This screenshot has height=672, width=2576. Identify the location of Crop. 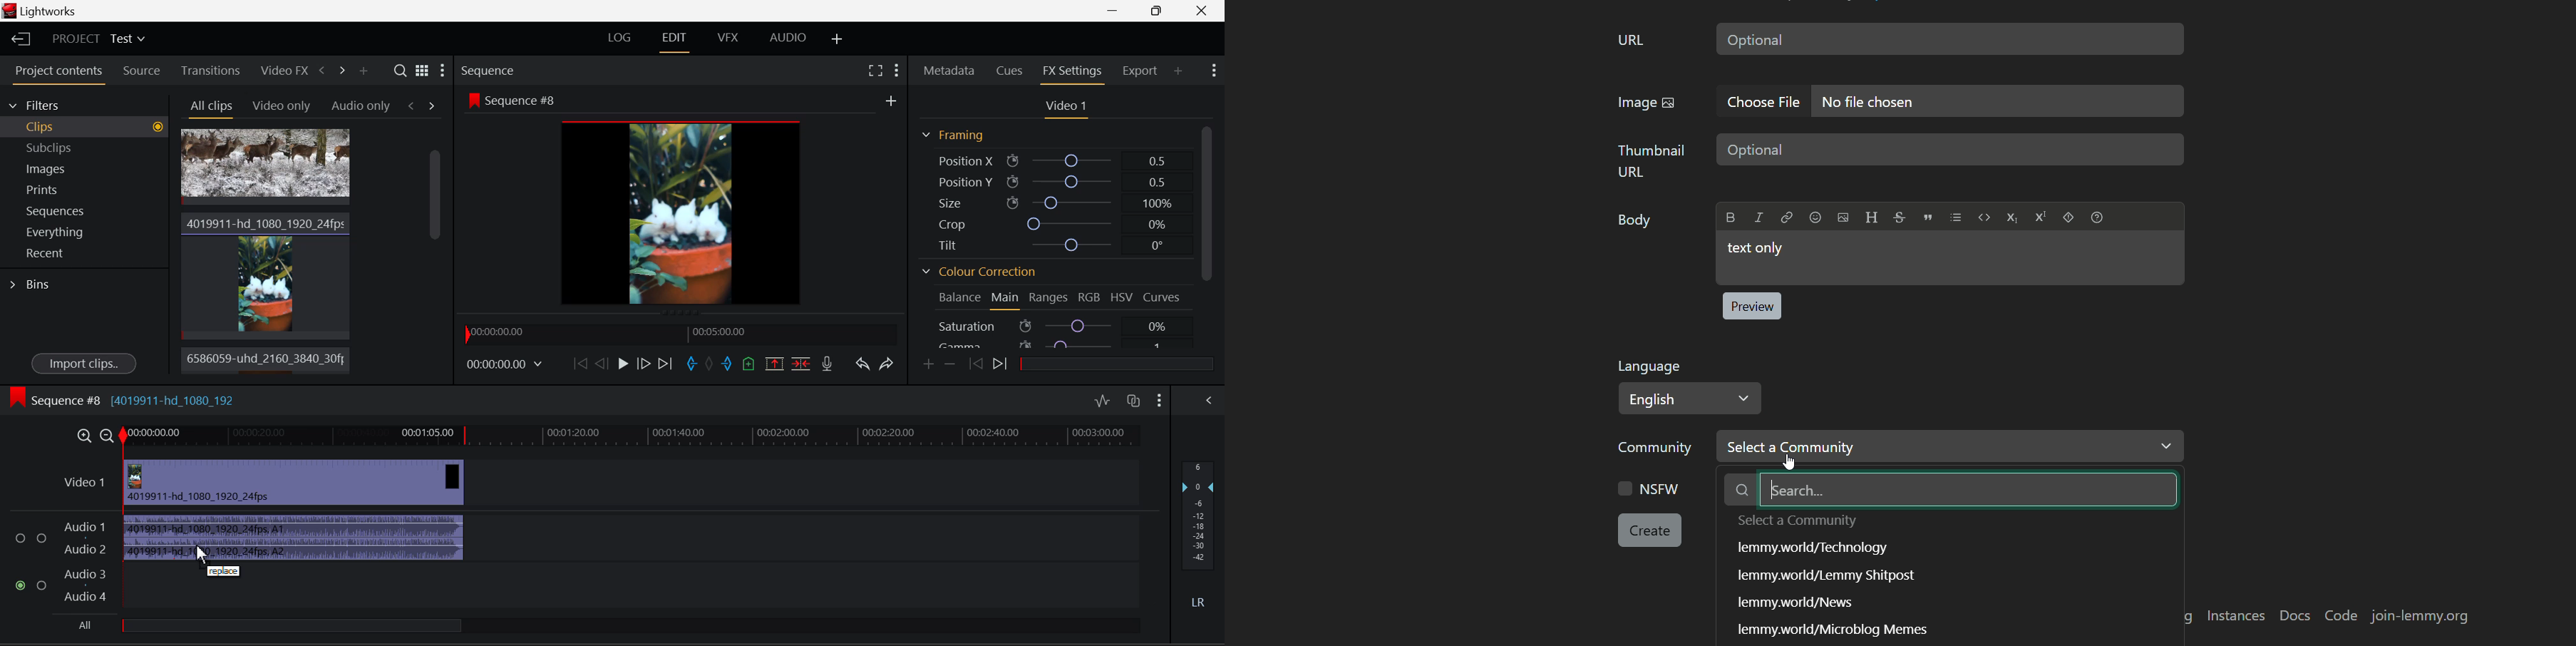
(1058, 224).